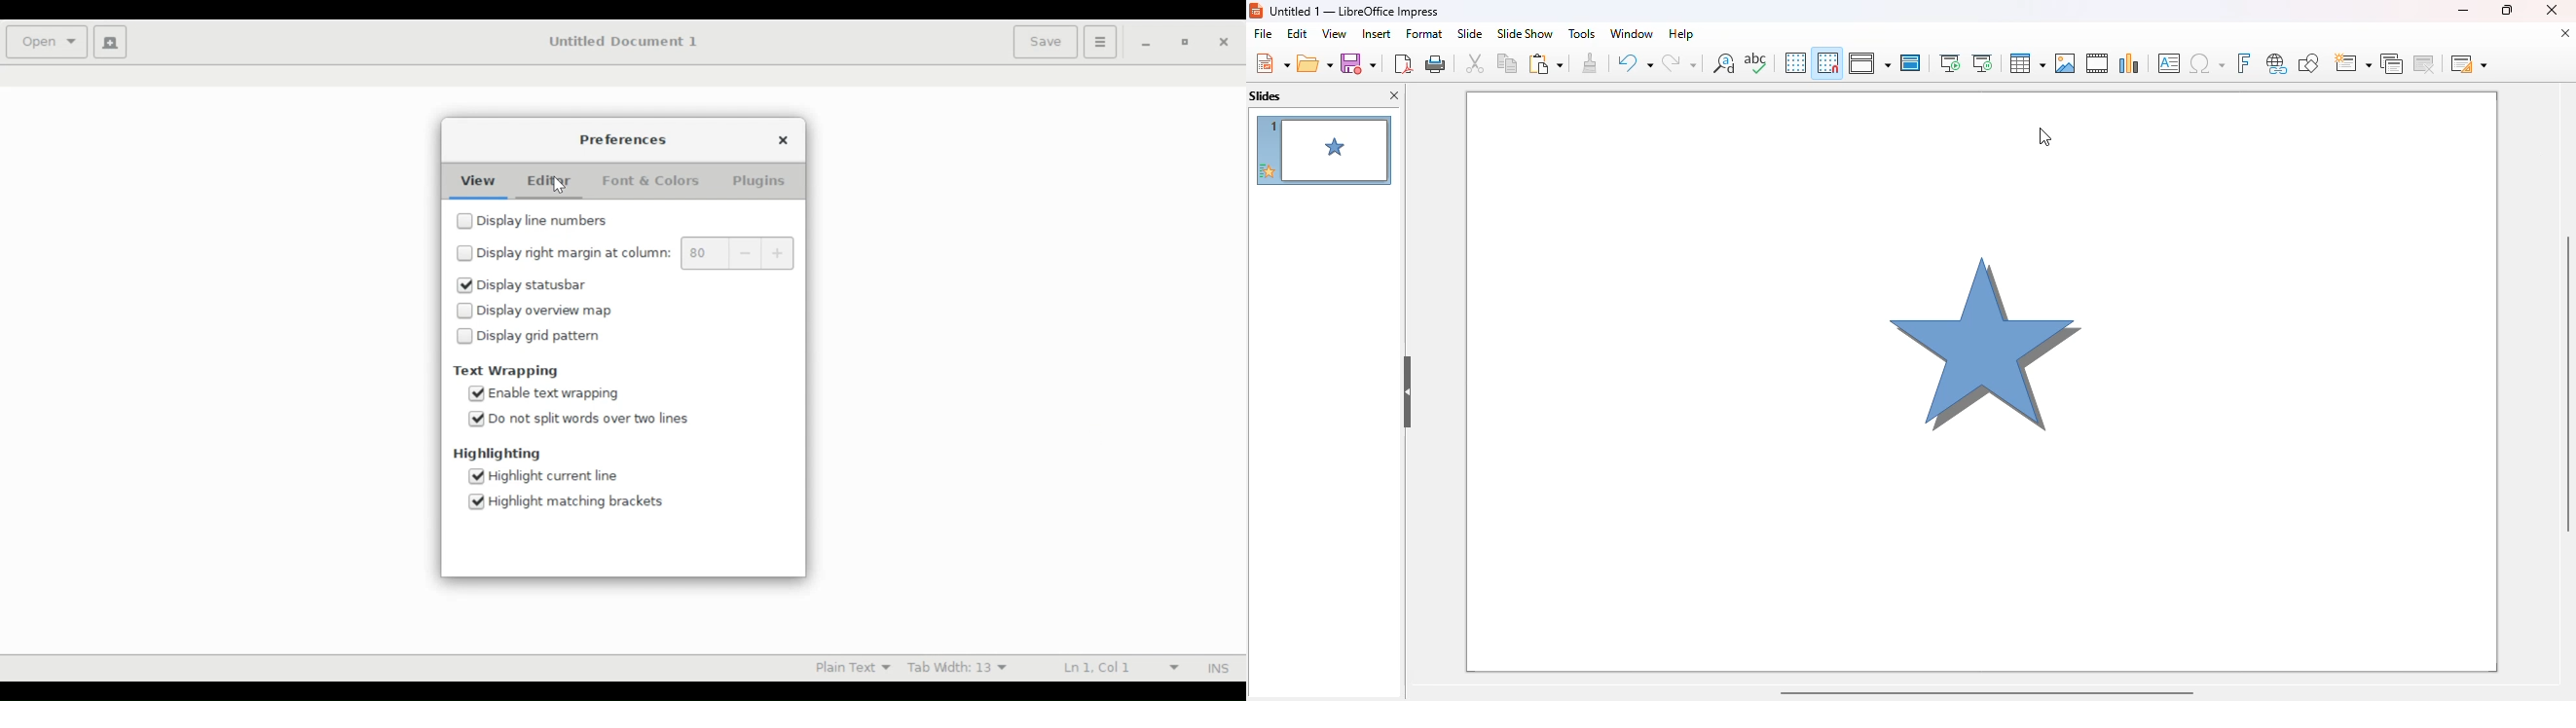 This screenshot has width=2576, height=728. I want to click on slides, so click(1266, 95).